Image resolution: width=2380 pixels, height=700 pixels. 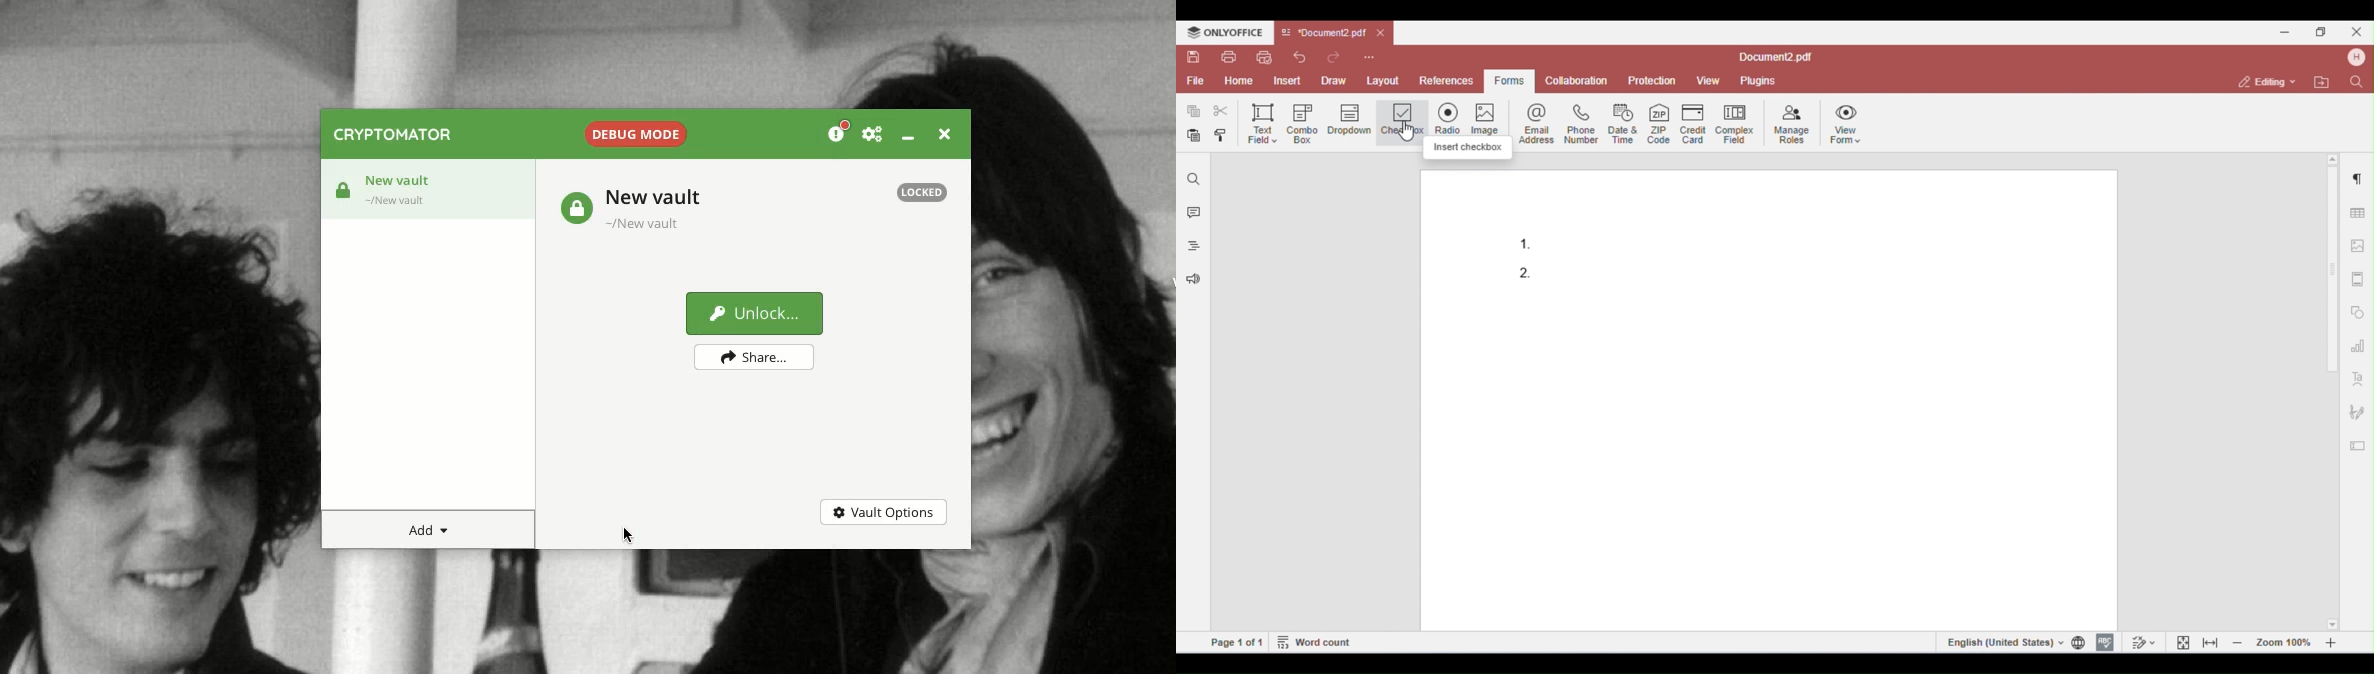 What do you see at coordinates (576, 210) in the screenshot?
I see `Locked` at bounding box center [576, 210].